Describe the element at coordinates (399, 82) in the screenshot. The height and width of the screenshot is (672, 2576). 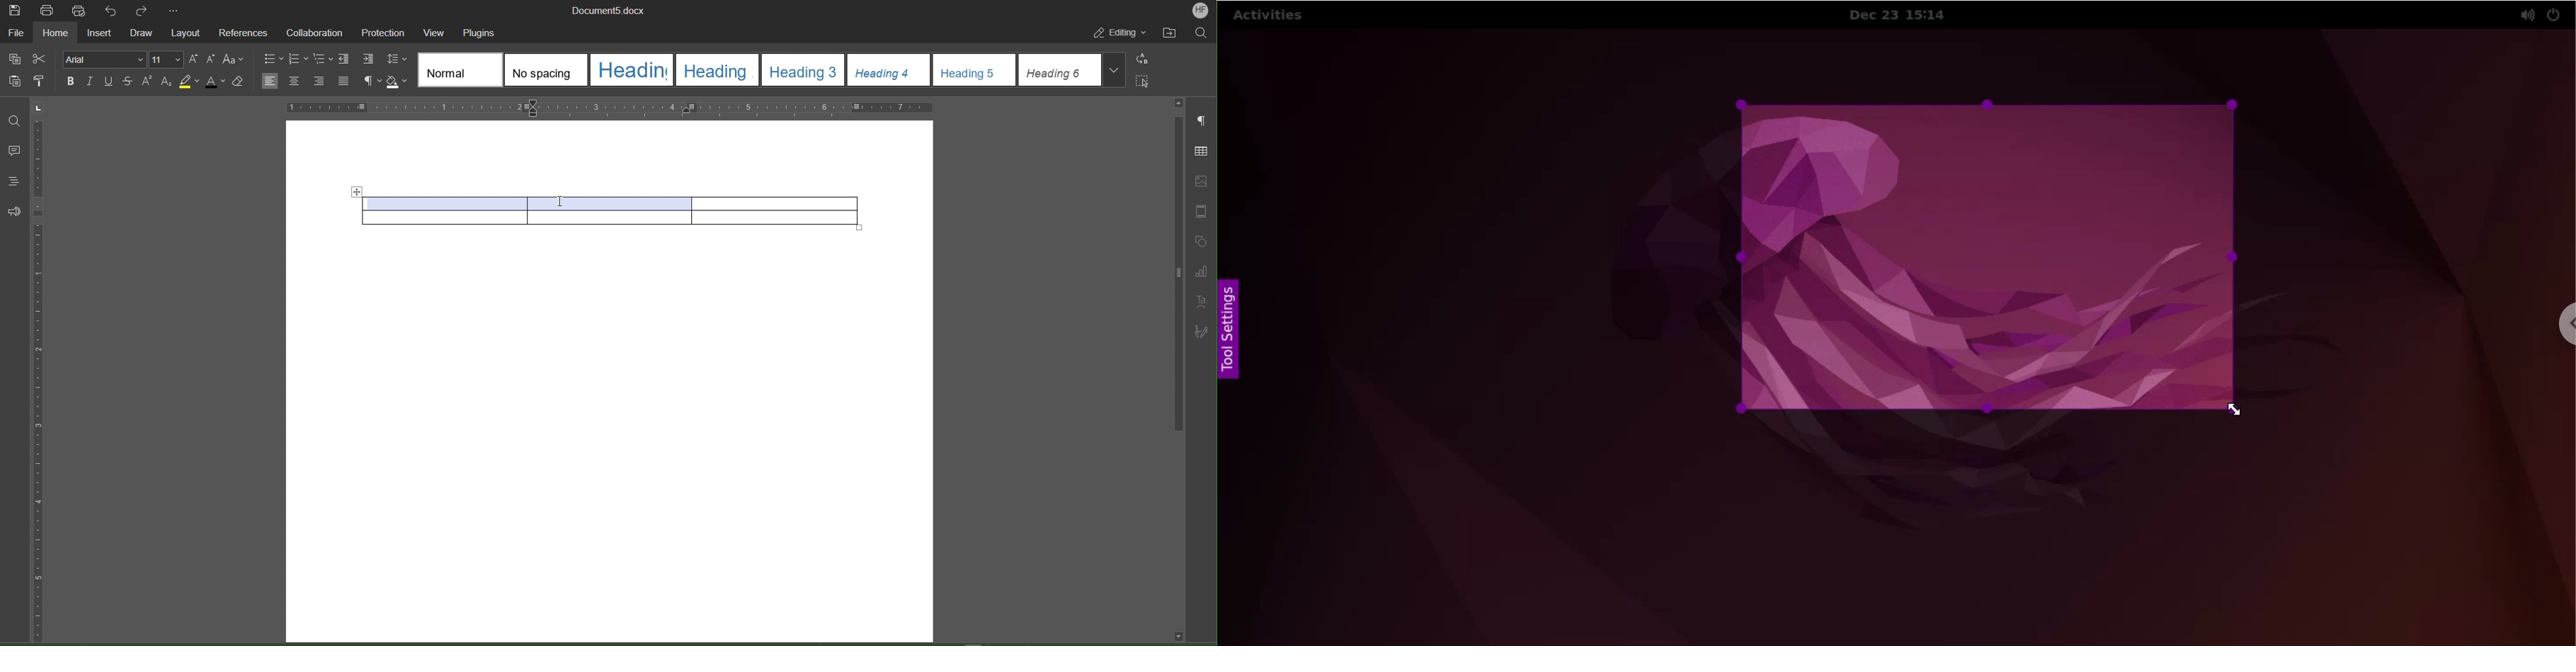
I see `Shadow` at that location.